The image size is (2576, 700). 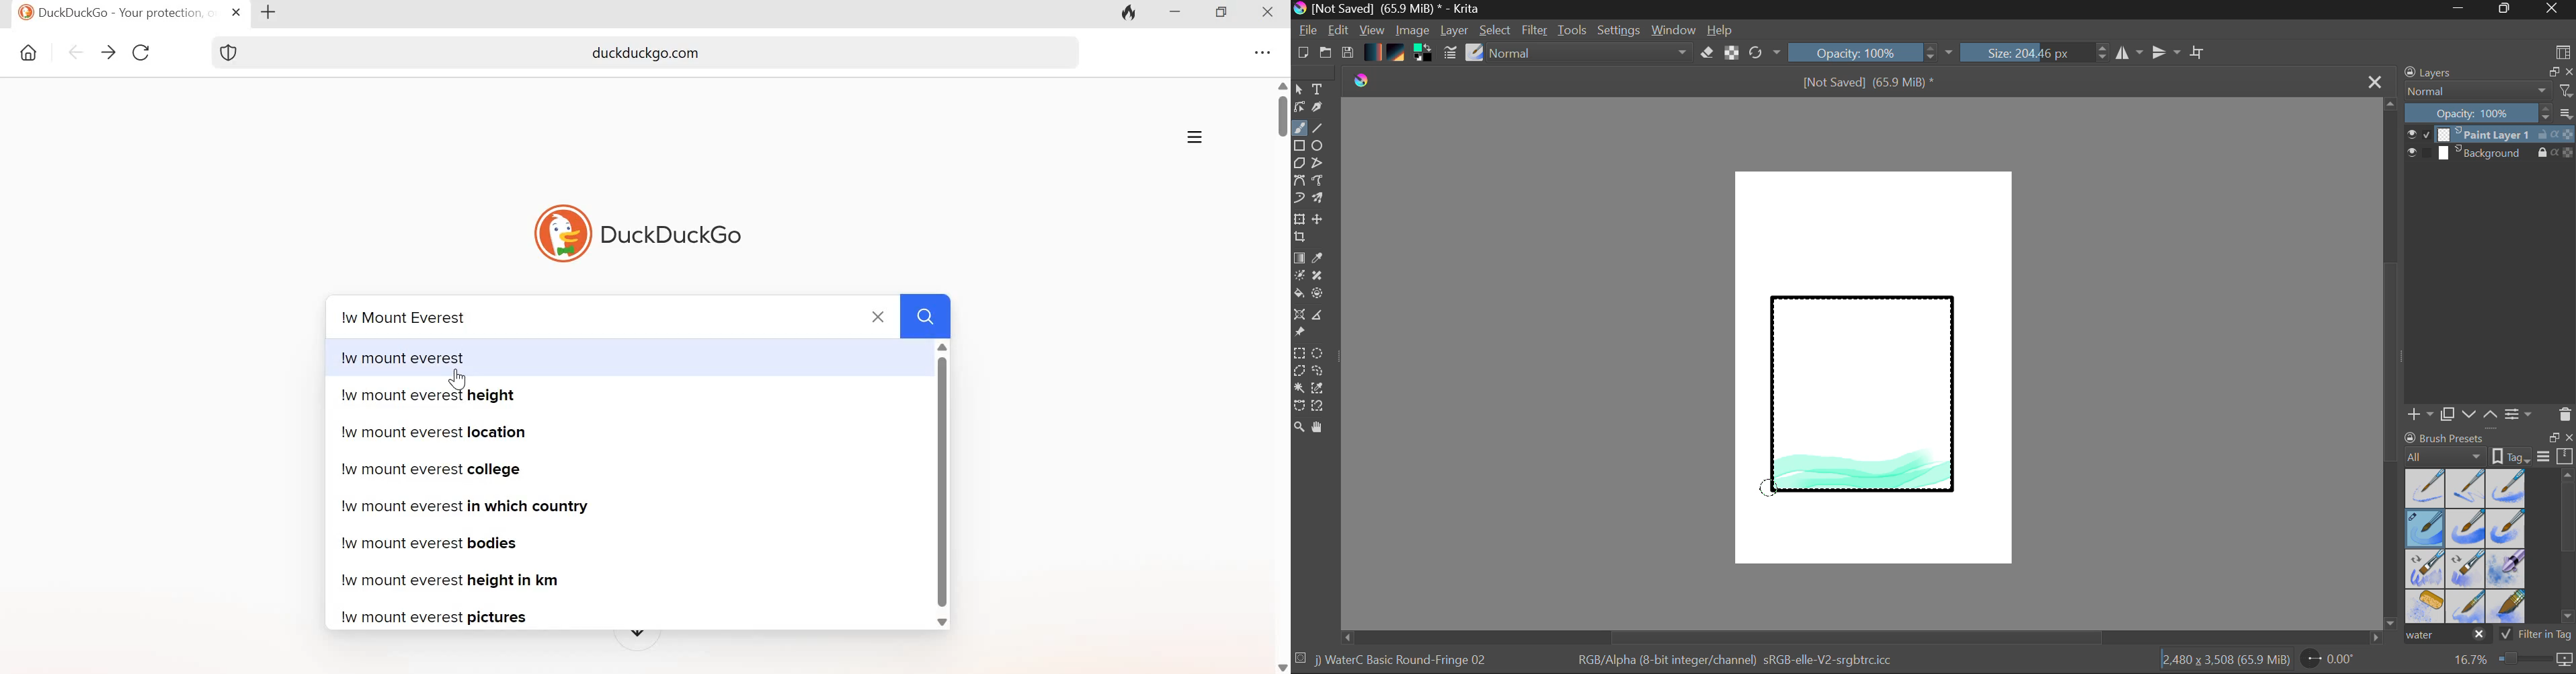 What do you see at coordinates (1319, 147) in the screenshot?
I see `Elipses` at bounding box center [1319, 147].